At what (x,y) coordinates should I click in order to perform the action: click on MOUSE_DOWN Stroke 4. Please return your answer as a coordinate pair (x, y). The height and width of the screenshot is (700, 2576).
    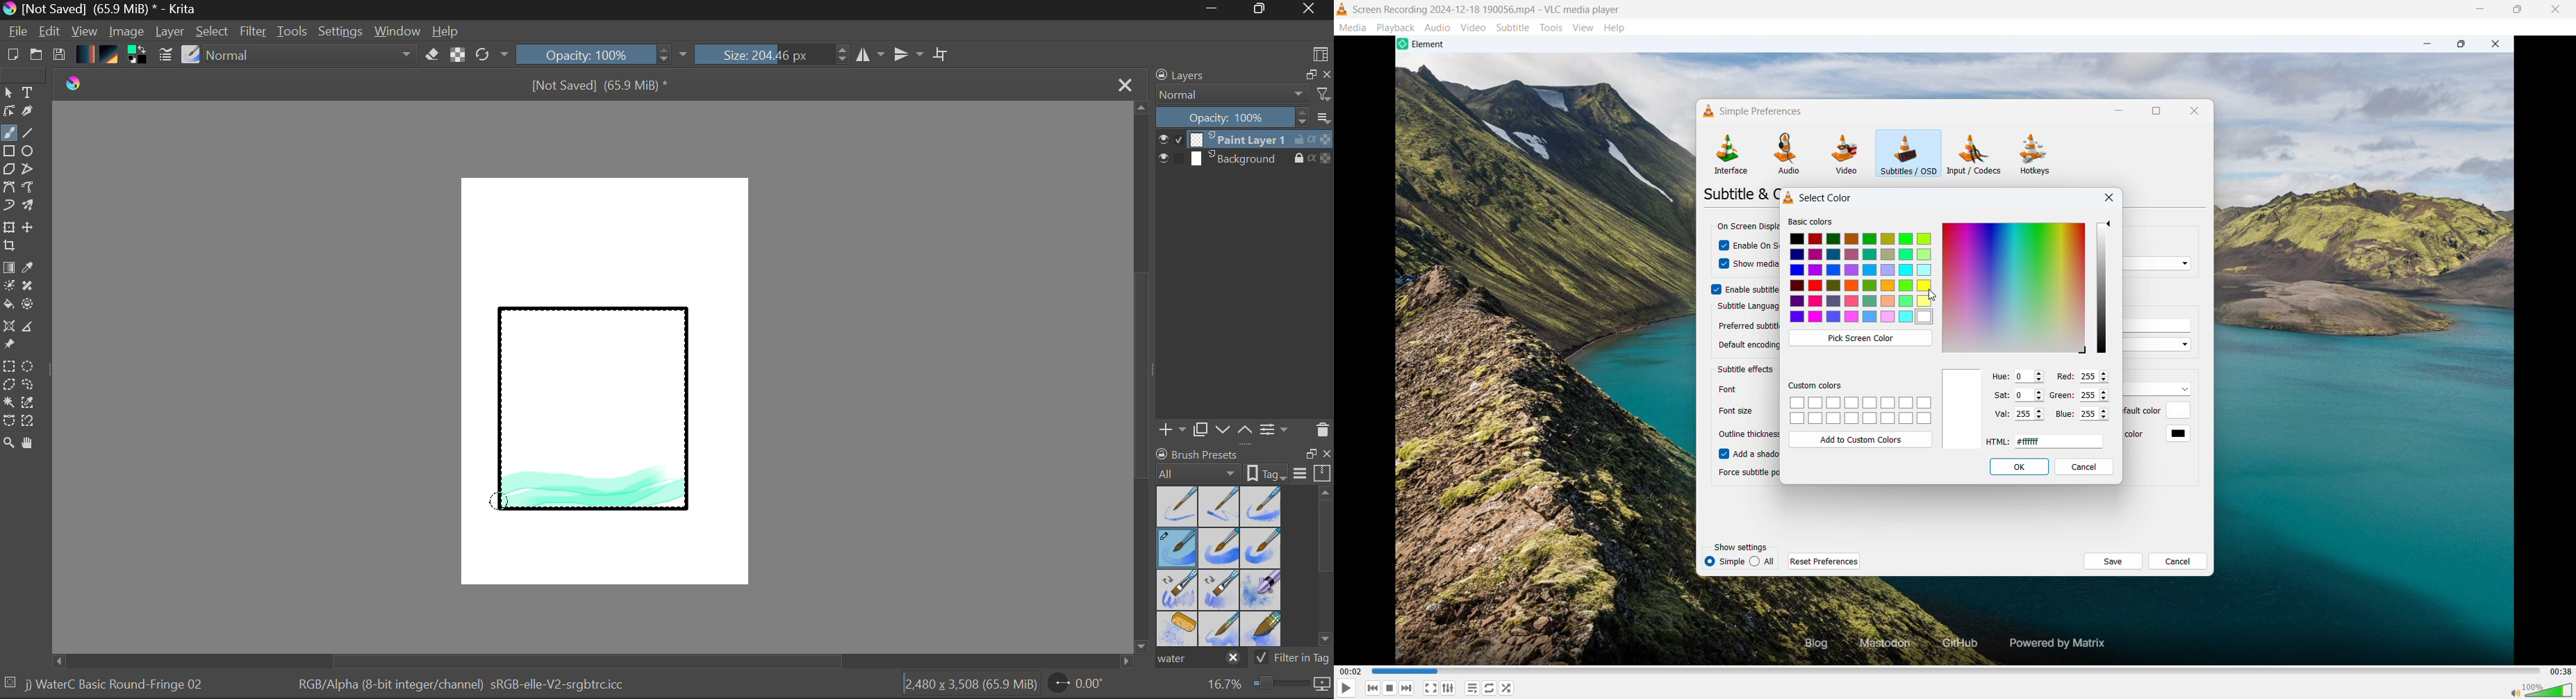
    Looking at the image, I should click on (499, 506).